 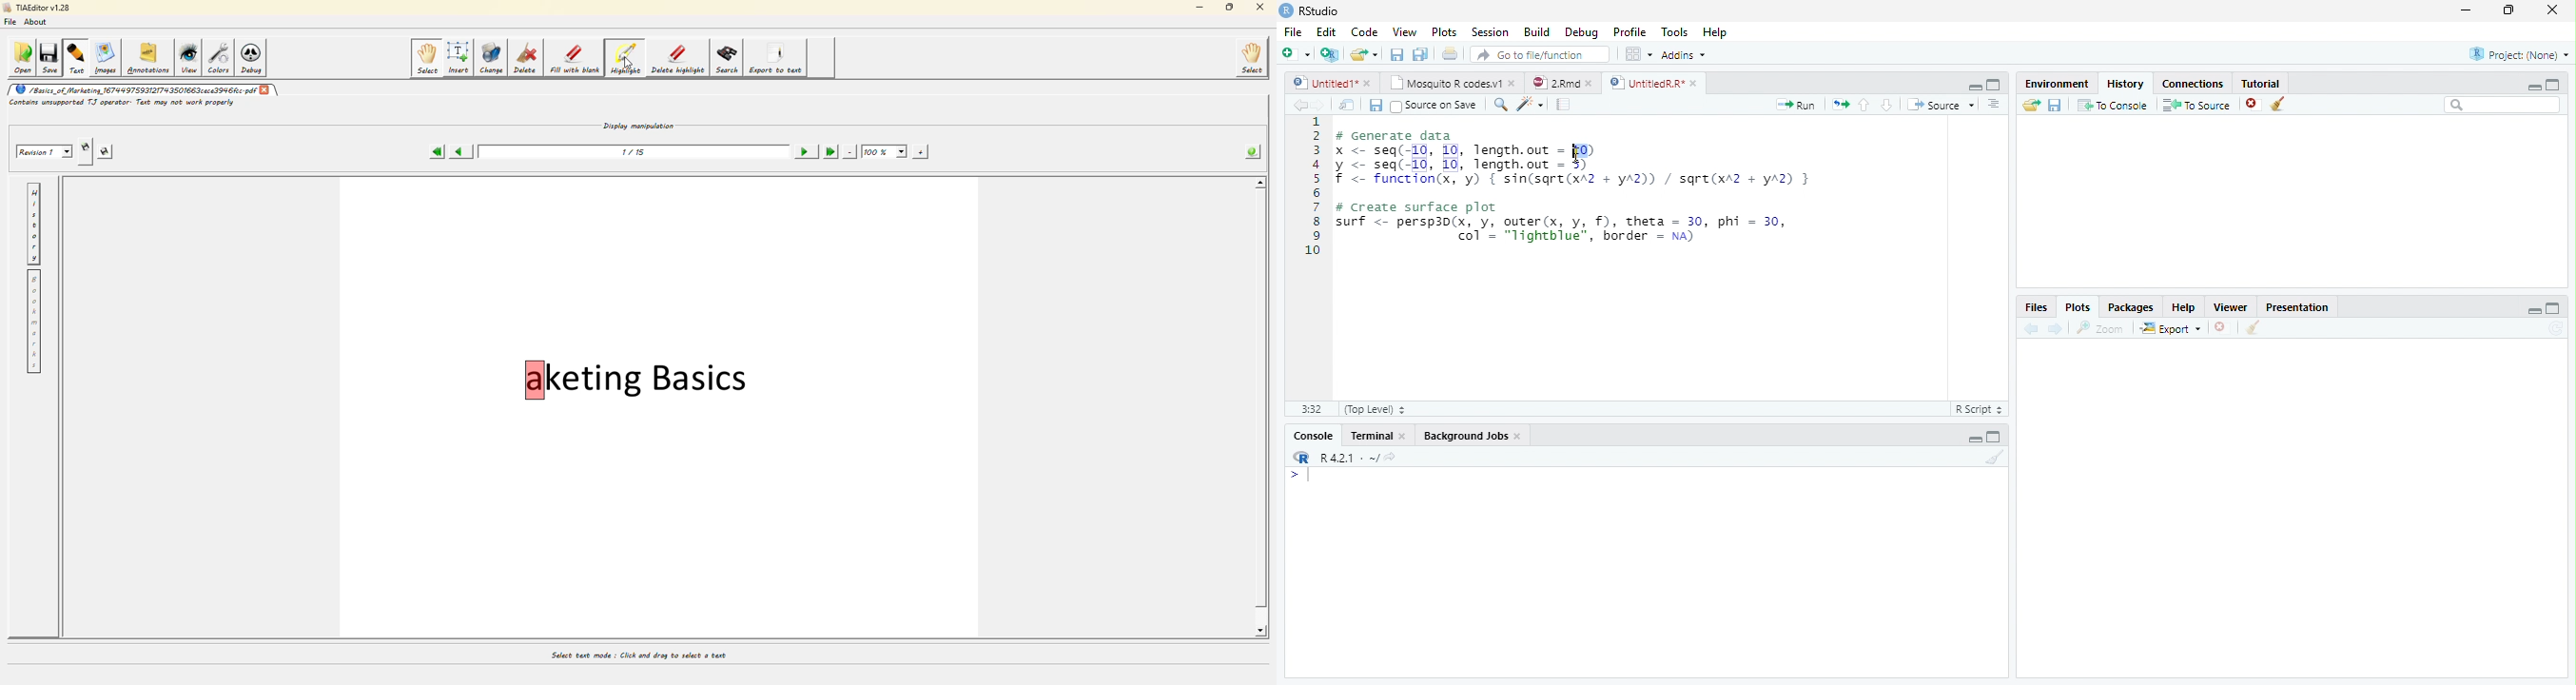 I want to click on minimize, so click(x=2534, y=87).